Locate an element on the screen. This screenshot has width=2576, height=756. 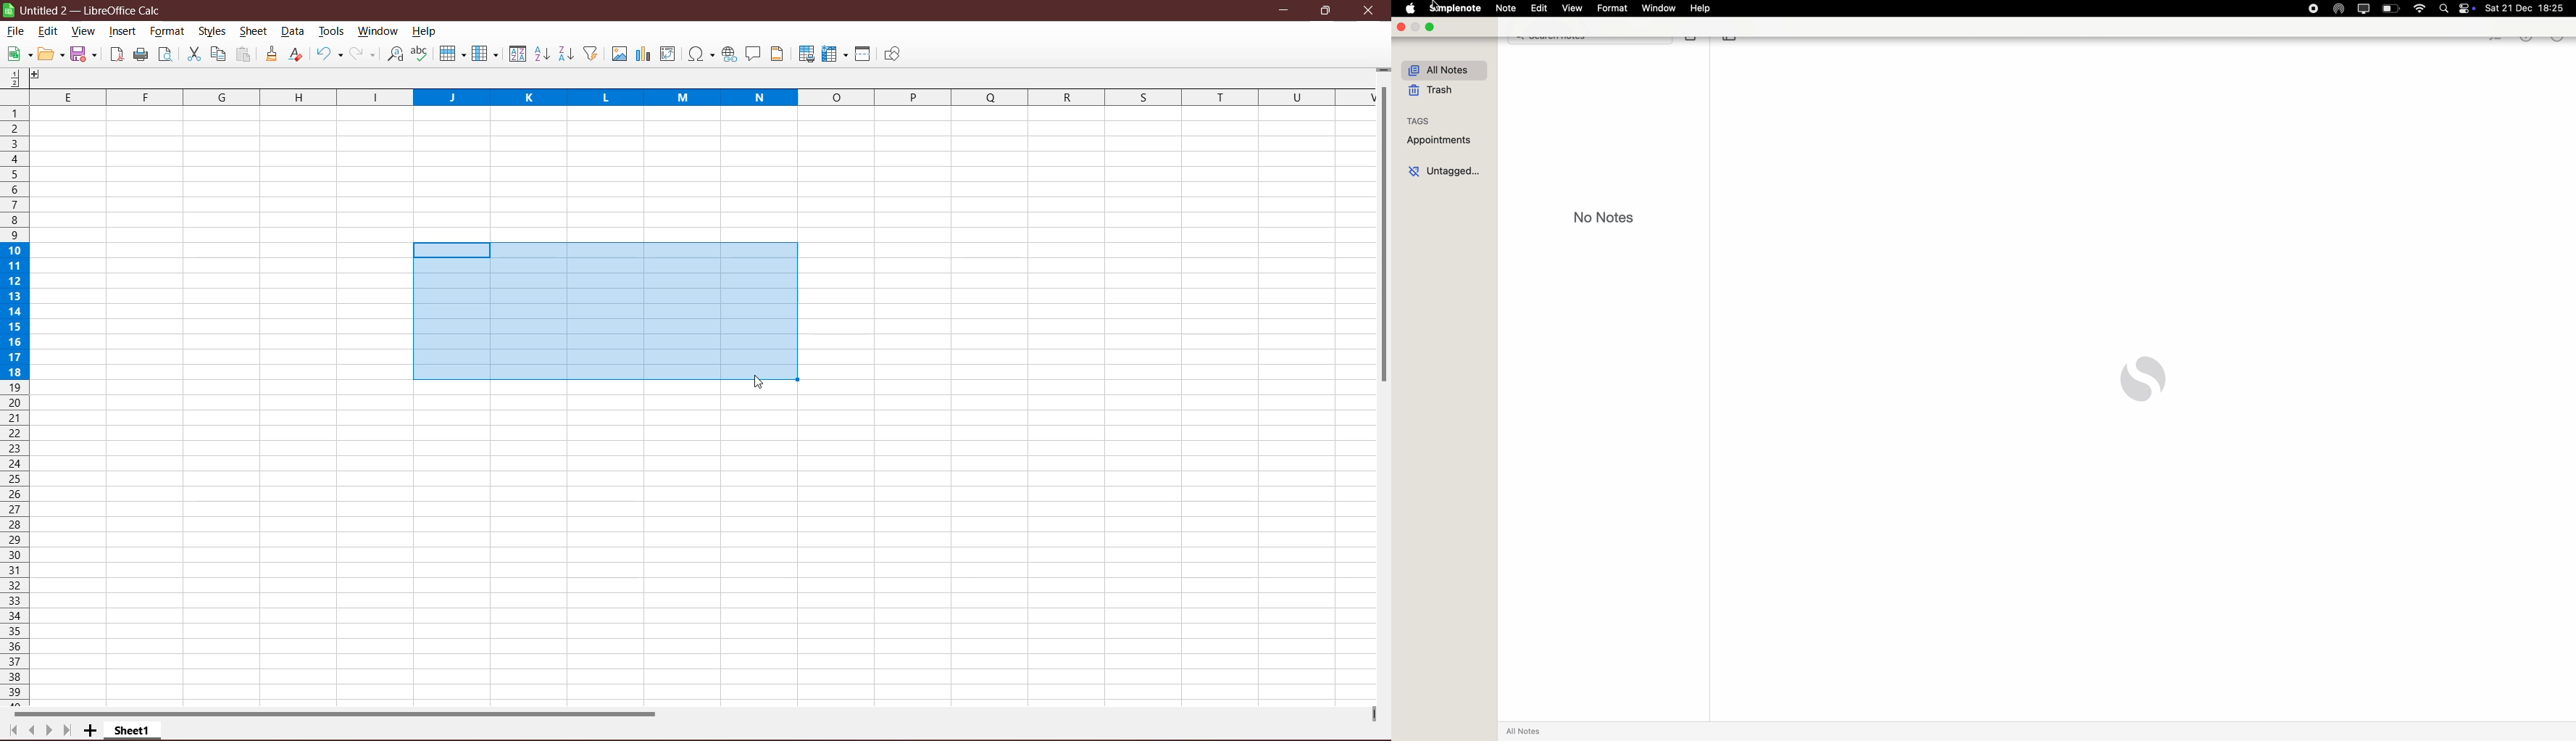
Save is located at coordinates (86, 55).